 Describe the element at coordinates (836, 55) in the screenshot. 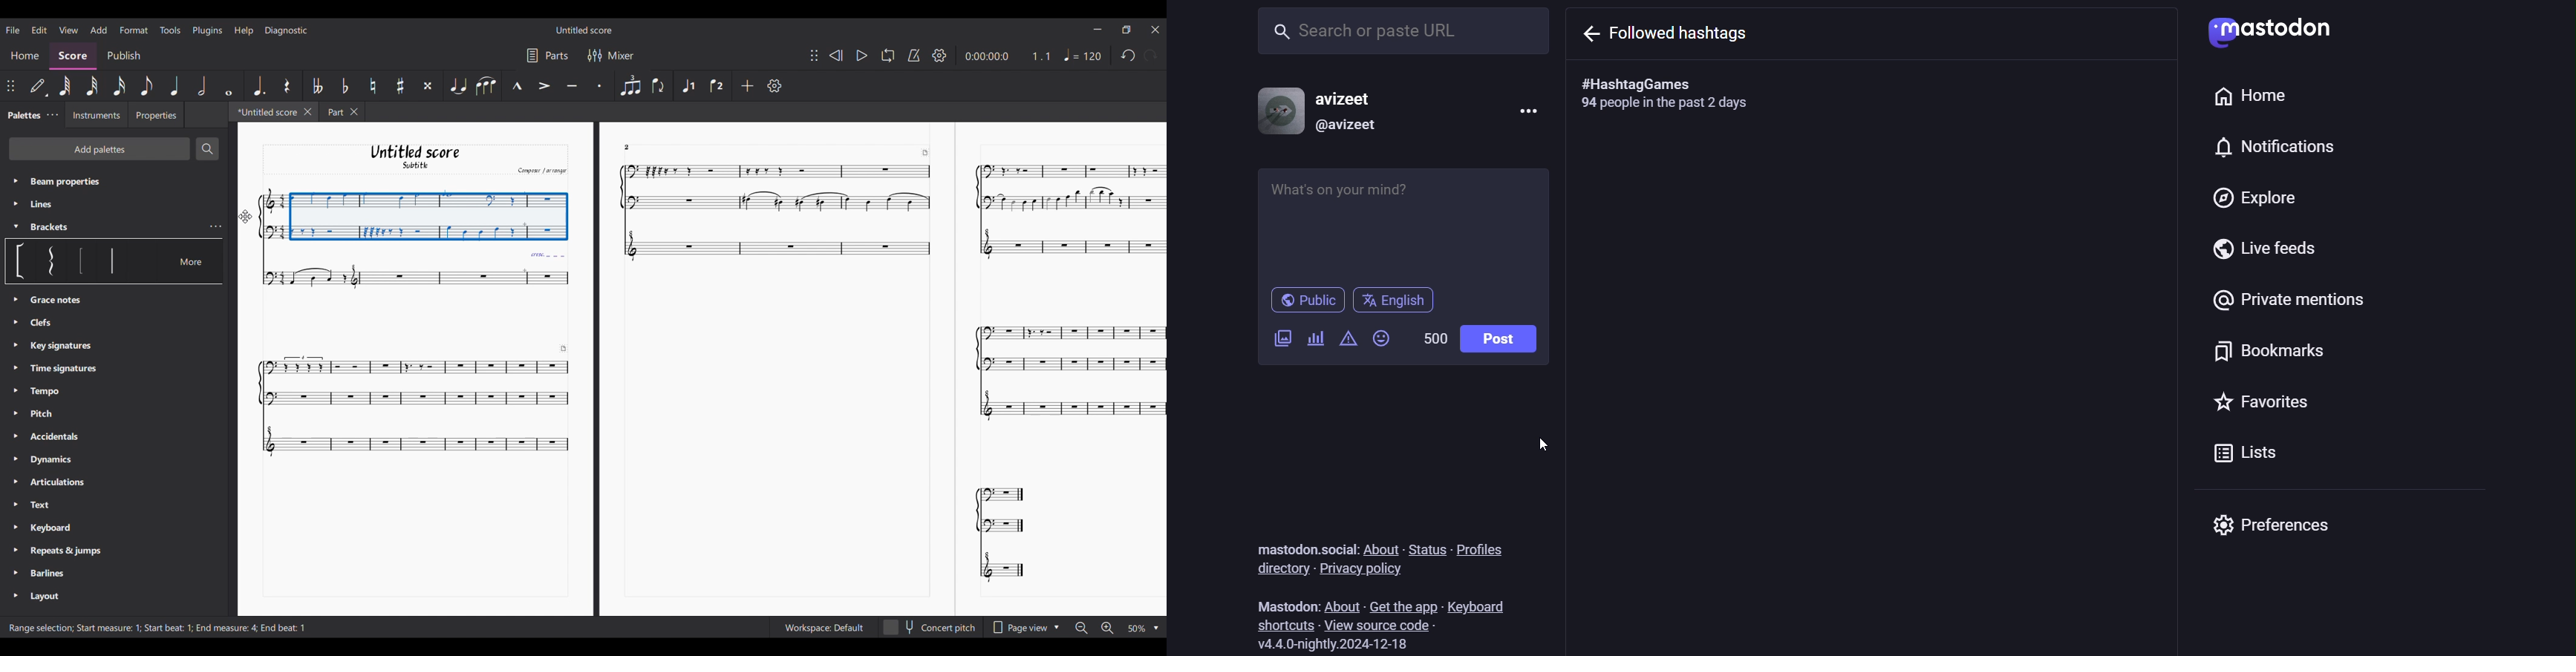

I see `Rewind` at that location.